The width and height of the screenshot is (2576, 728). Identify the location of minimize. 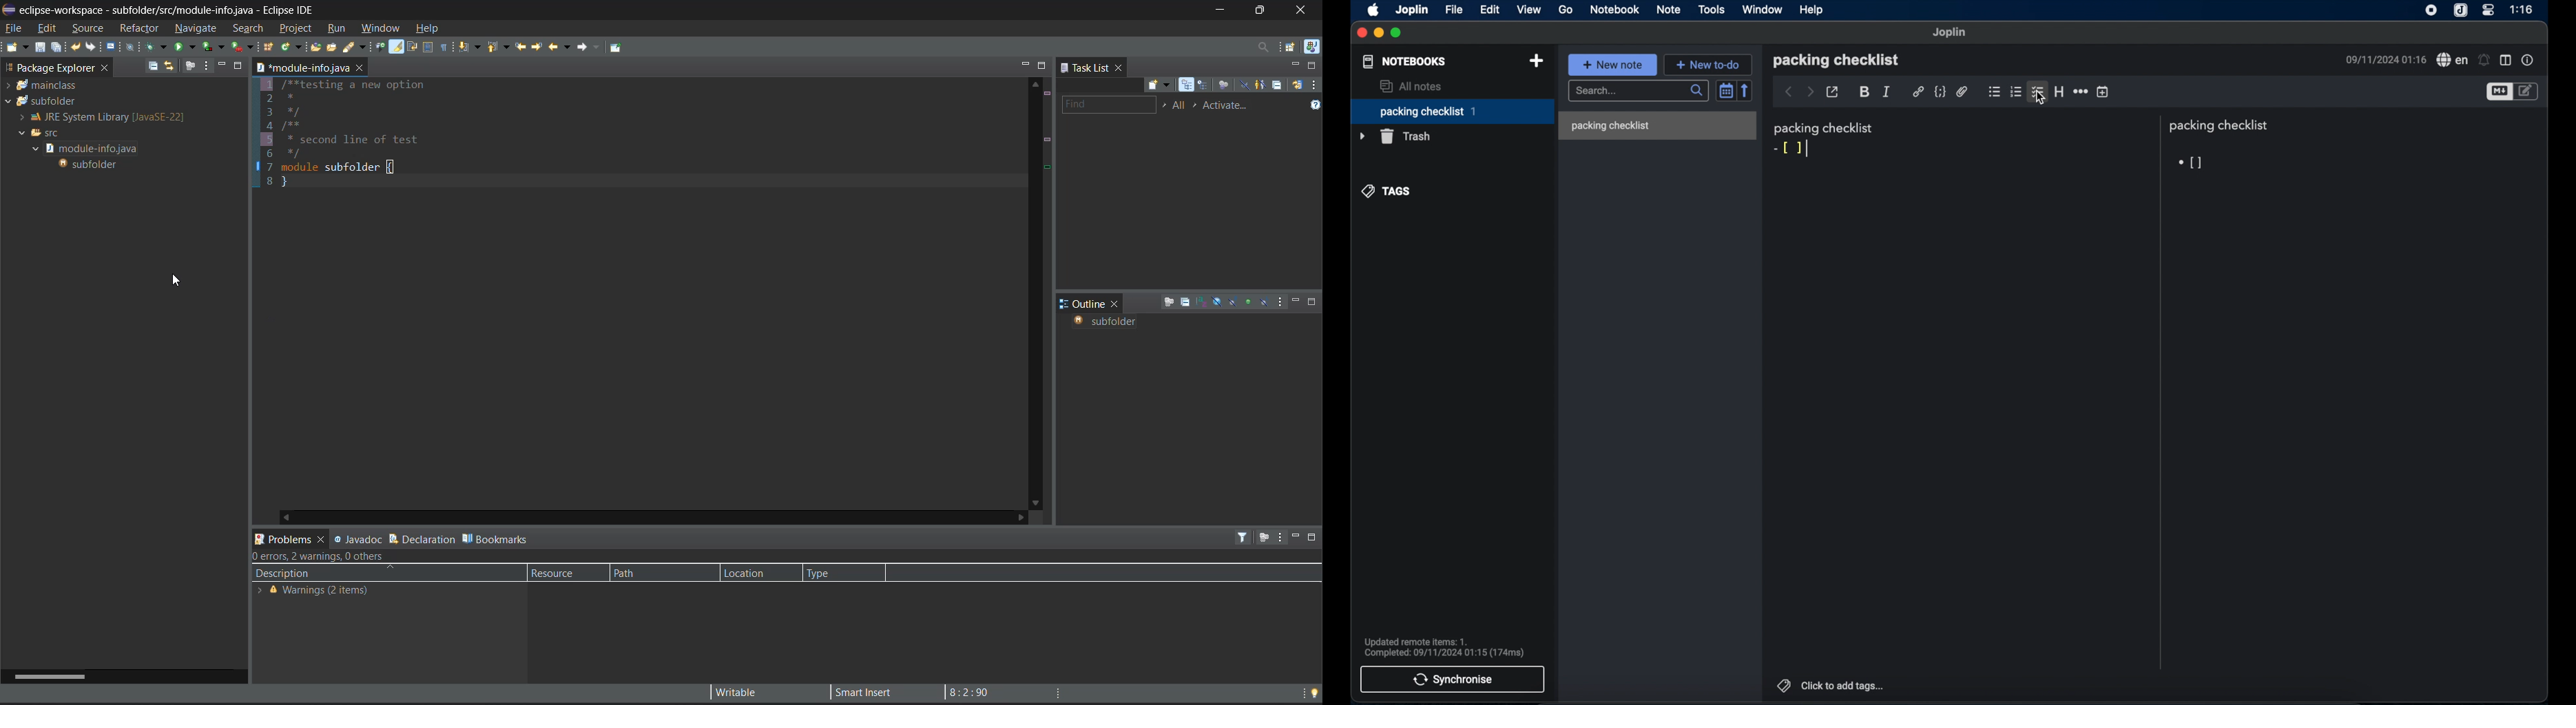
(1379, 33).